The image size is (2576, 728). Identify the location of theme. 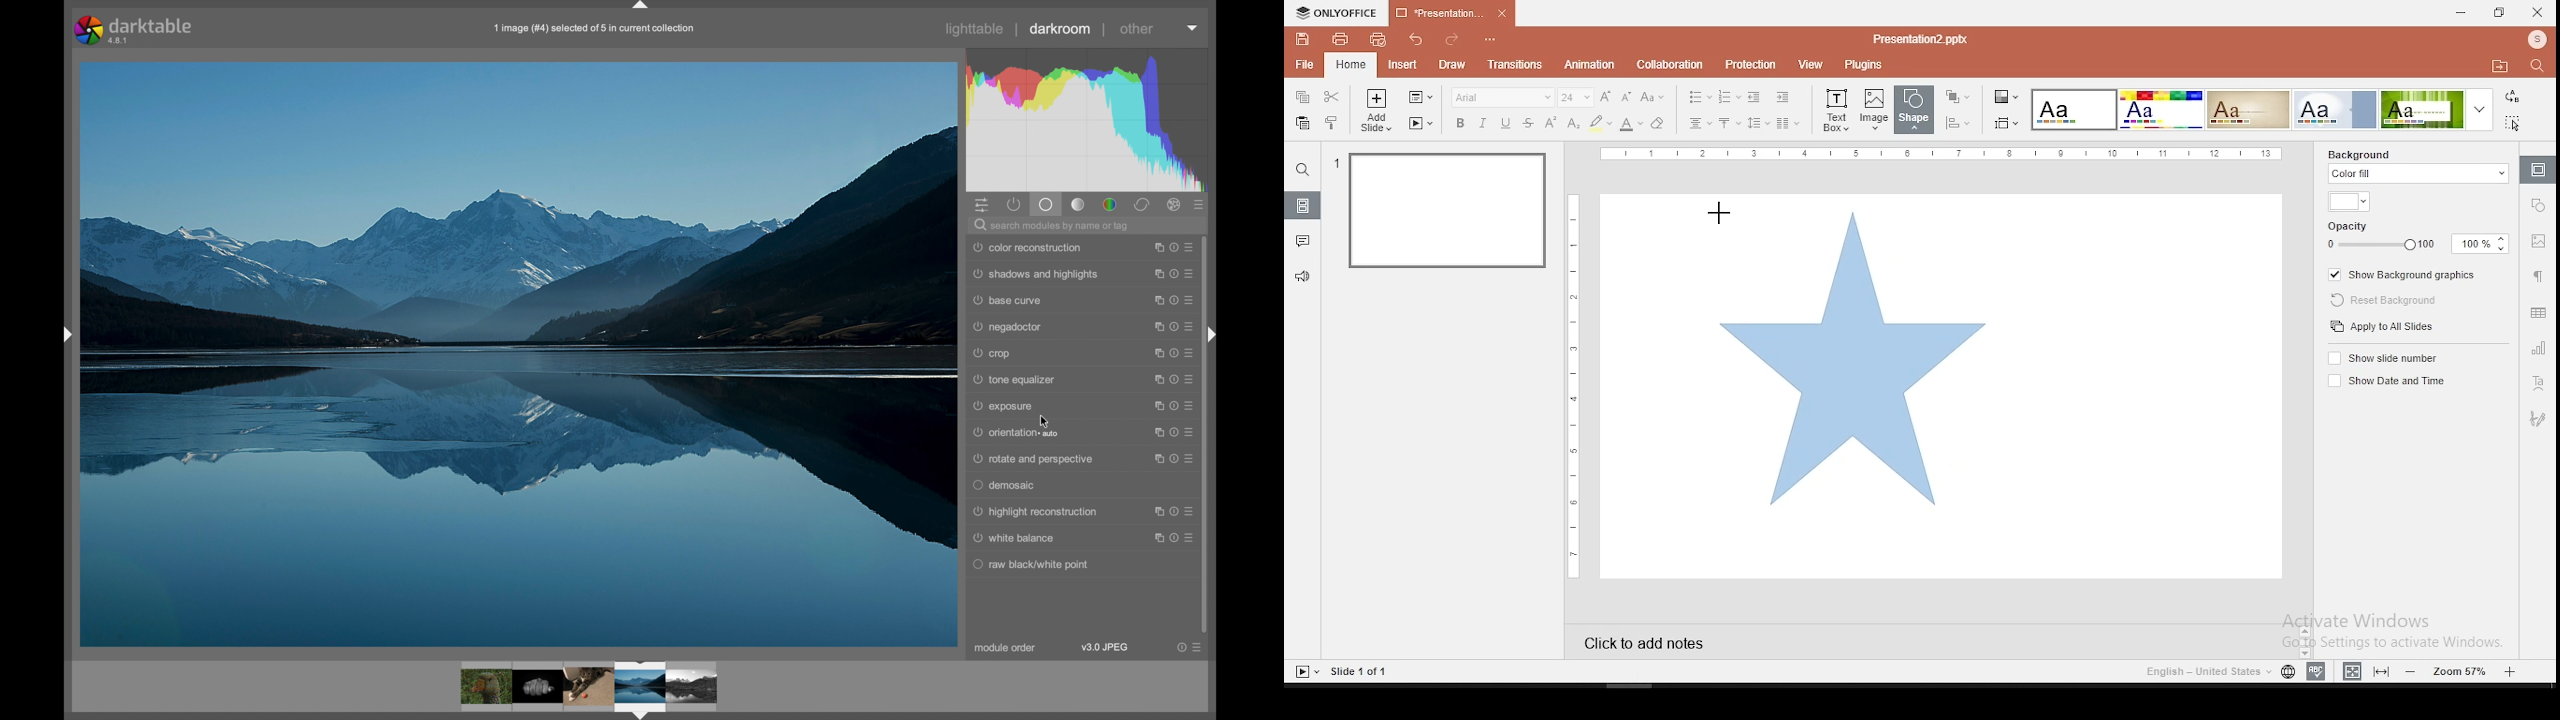
(2440, 109).